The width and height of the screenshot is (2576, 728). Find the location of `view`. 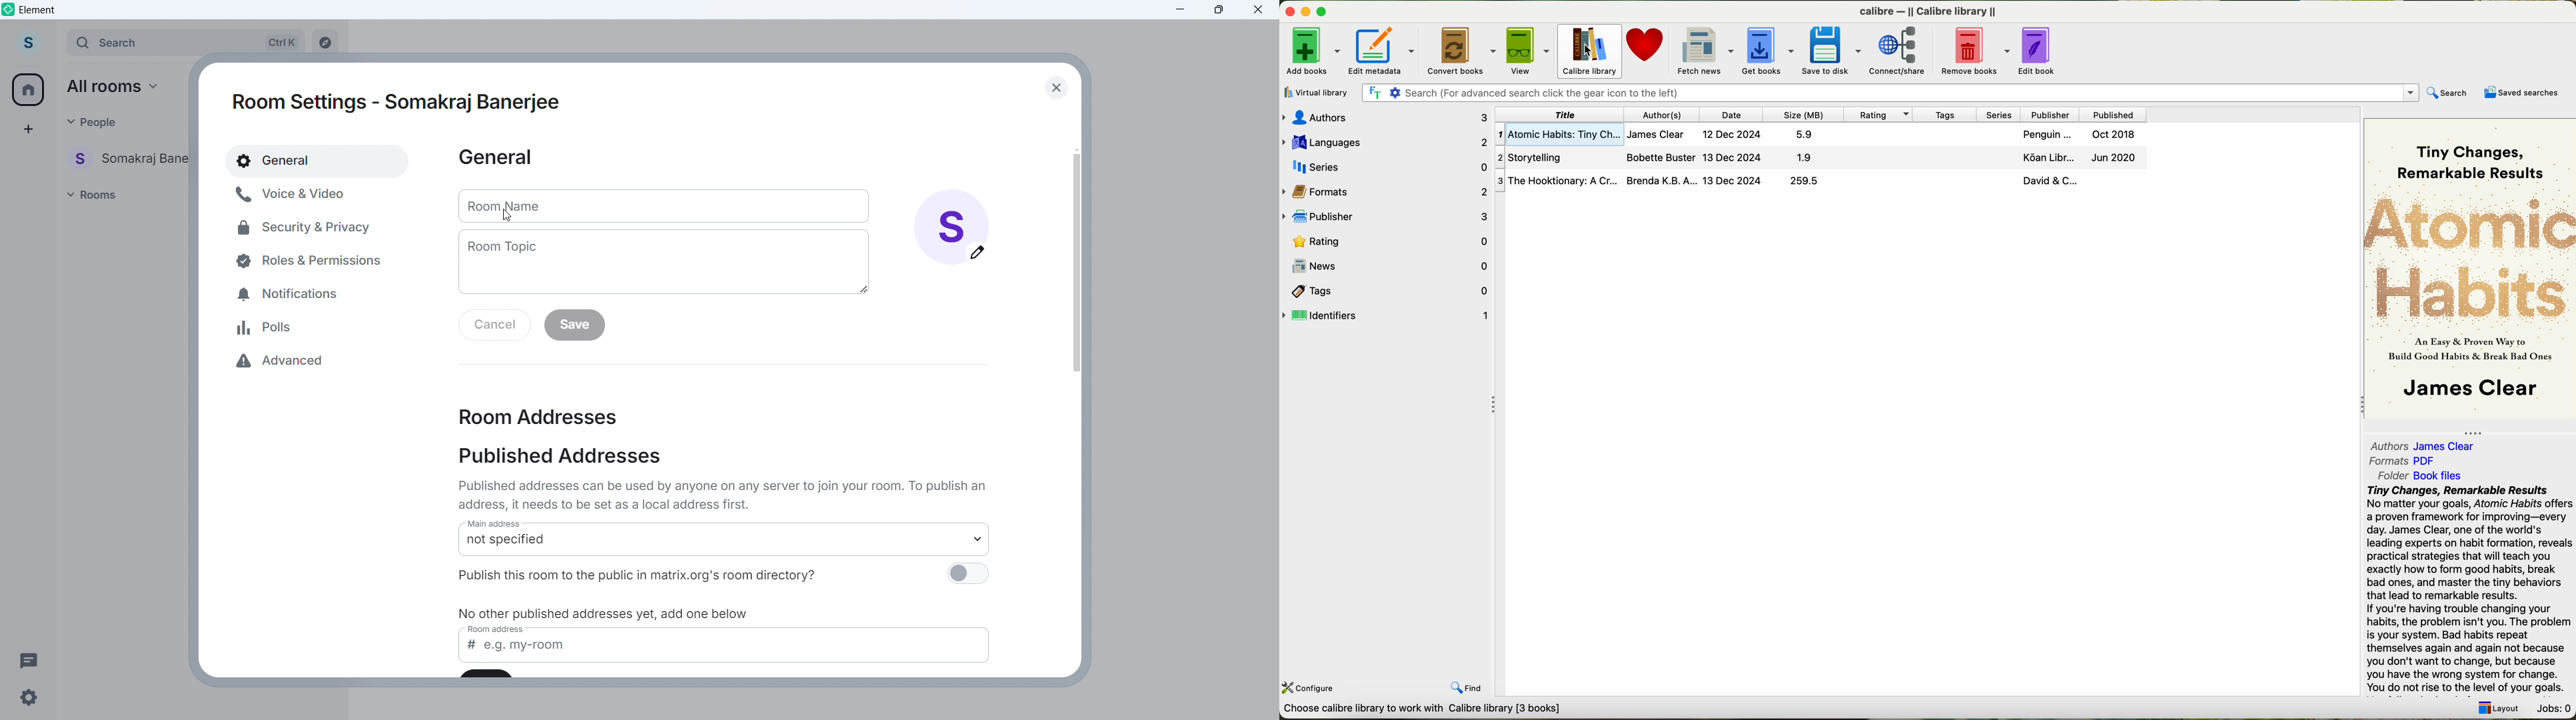

view is located at coordinates (1528, 51).